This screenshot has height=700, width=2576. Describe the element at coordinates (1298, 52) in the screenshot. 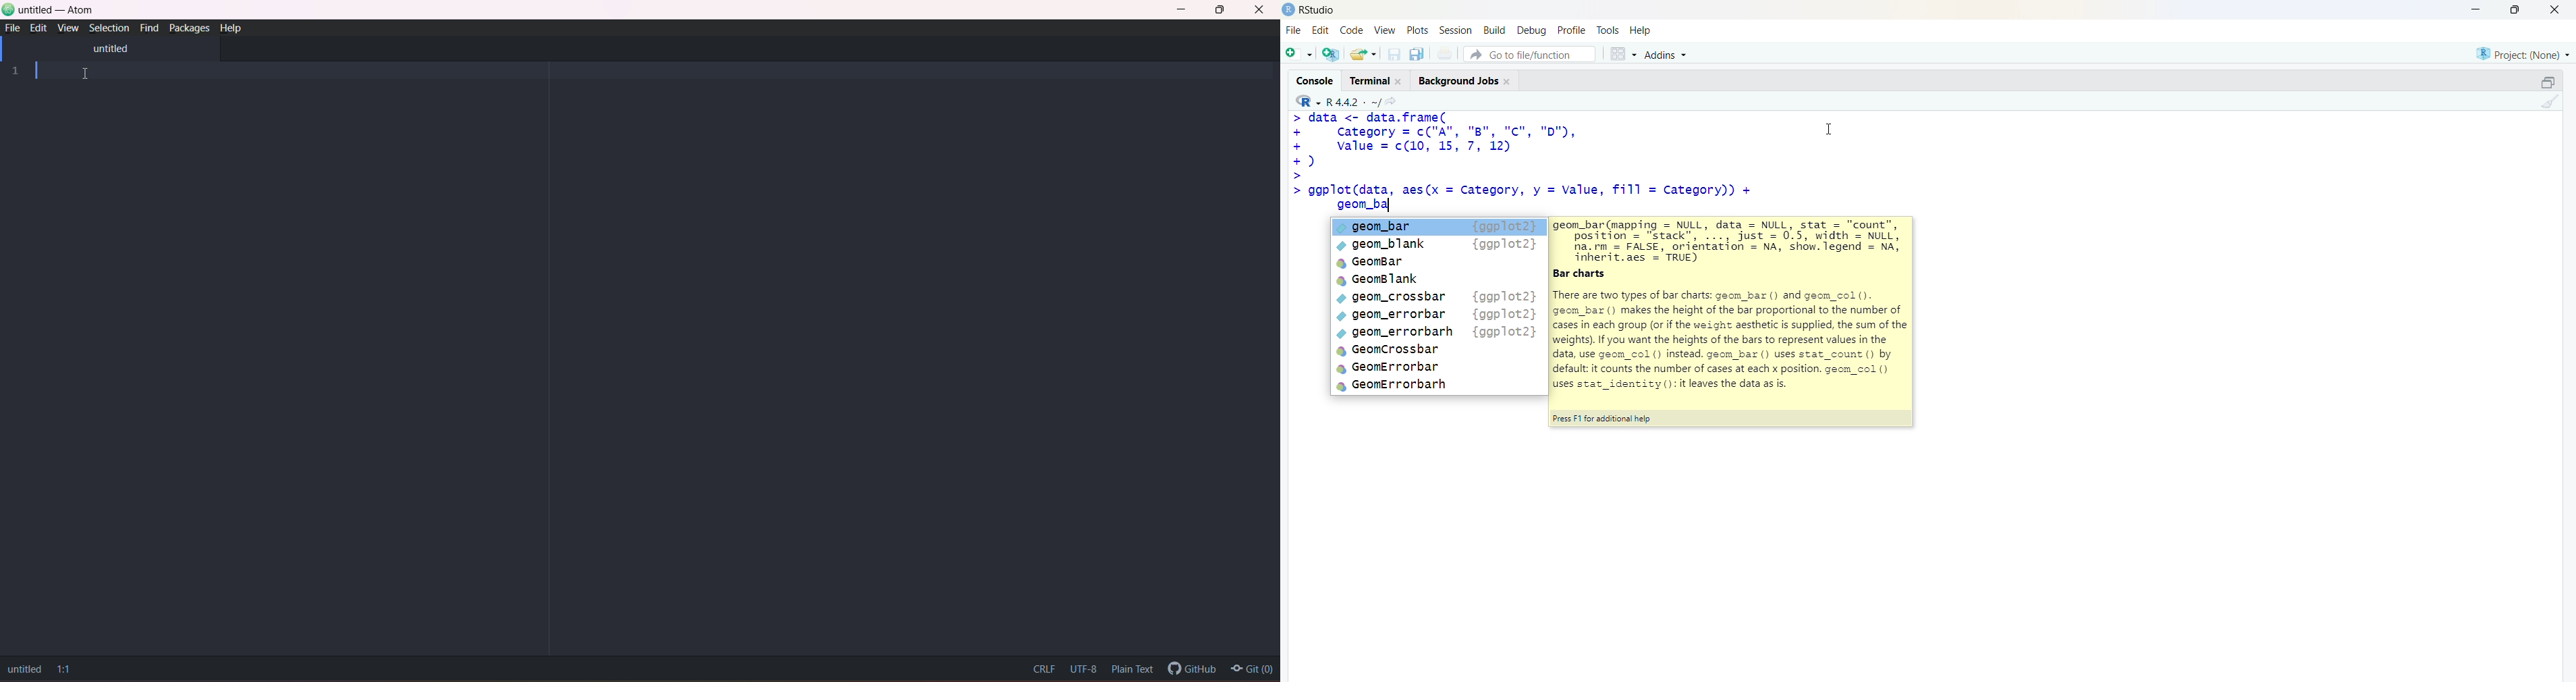

I see `new file` at that location.